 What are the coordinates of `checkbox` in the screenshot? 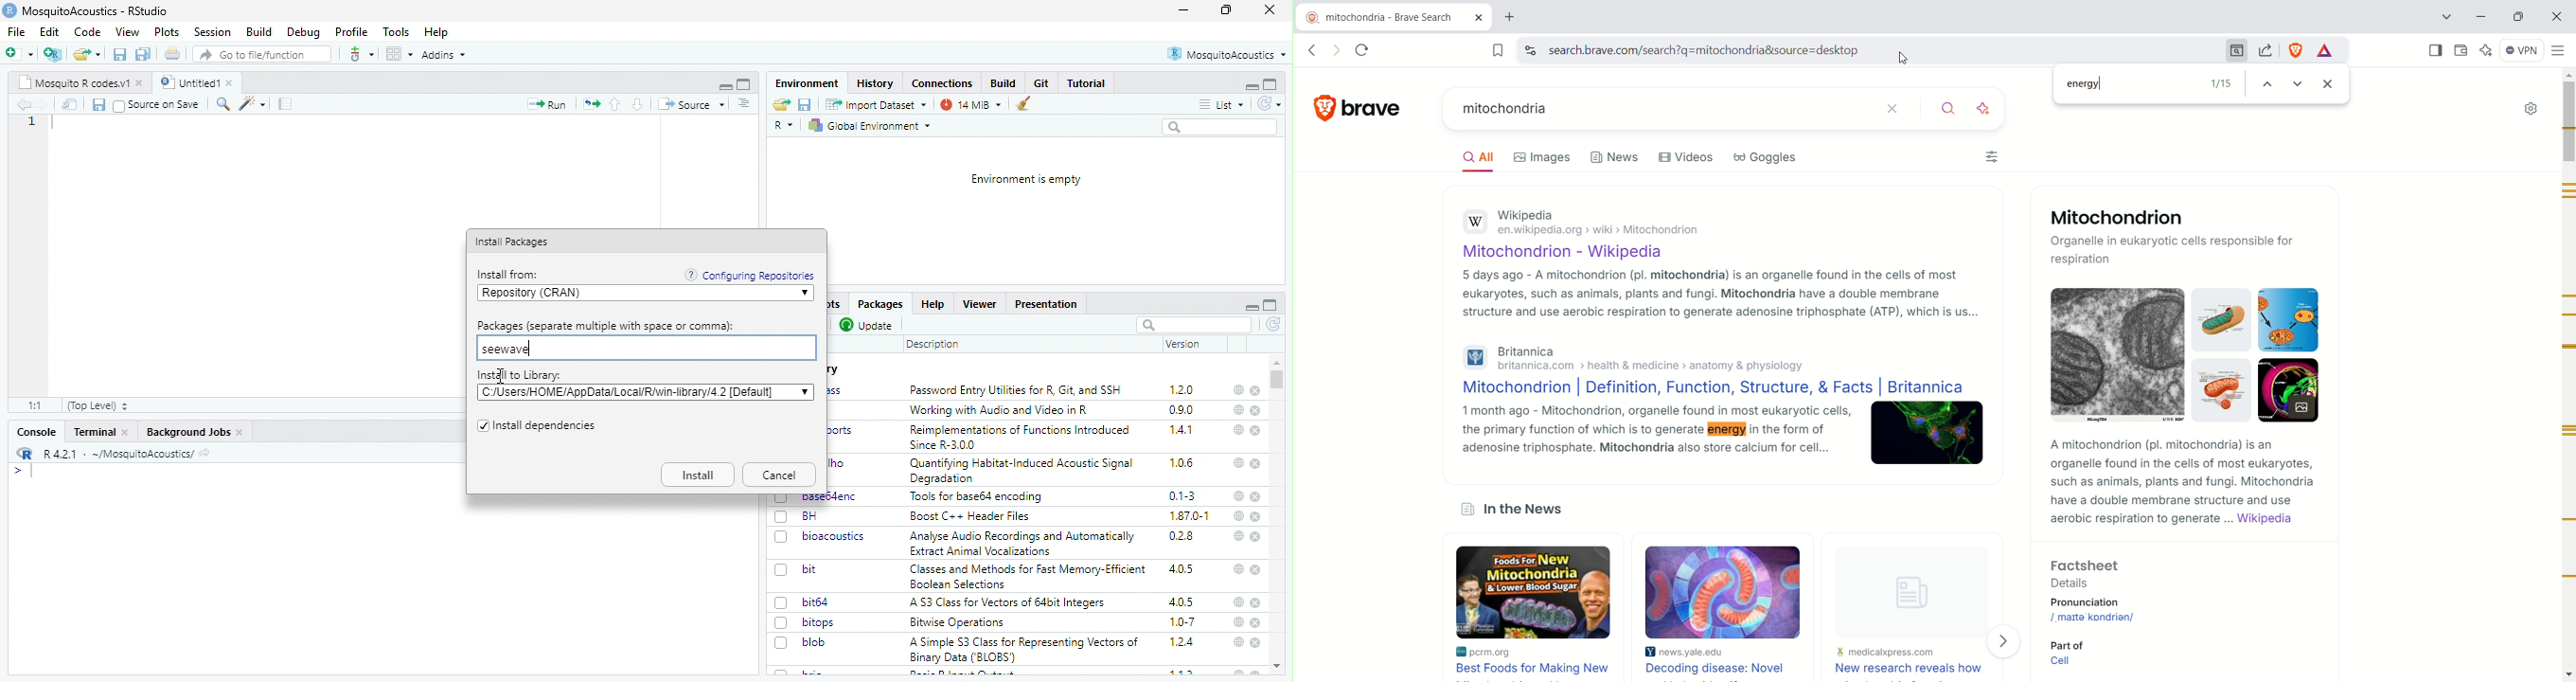 It's located at (782, 517).